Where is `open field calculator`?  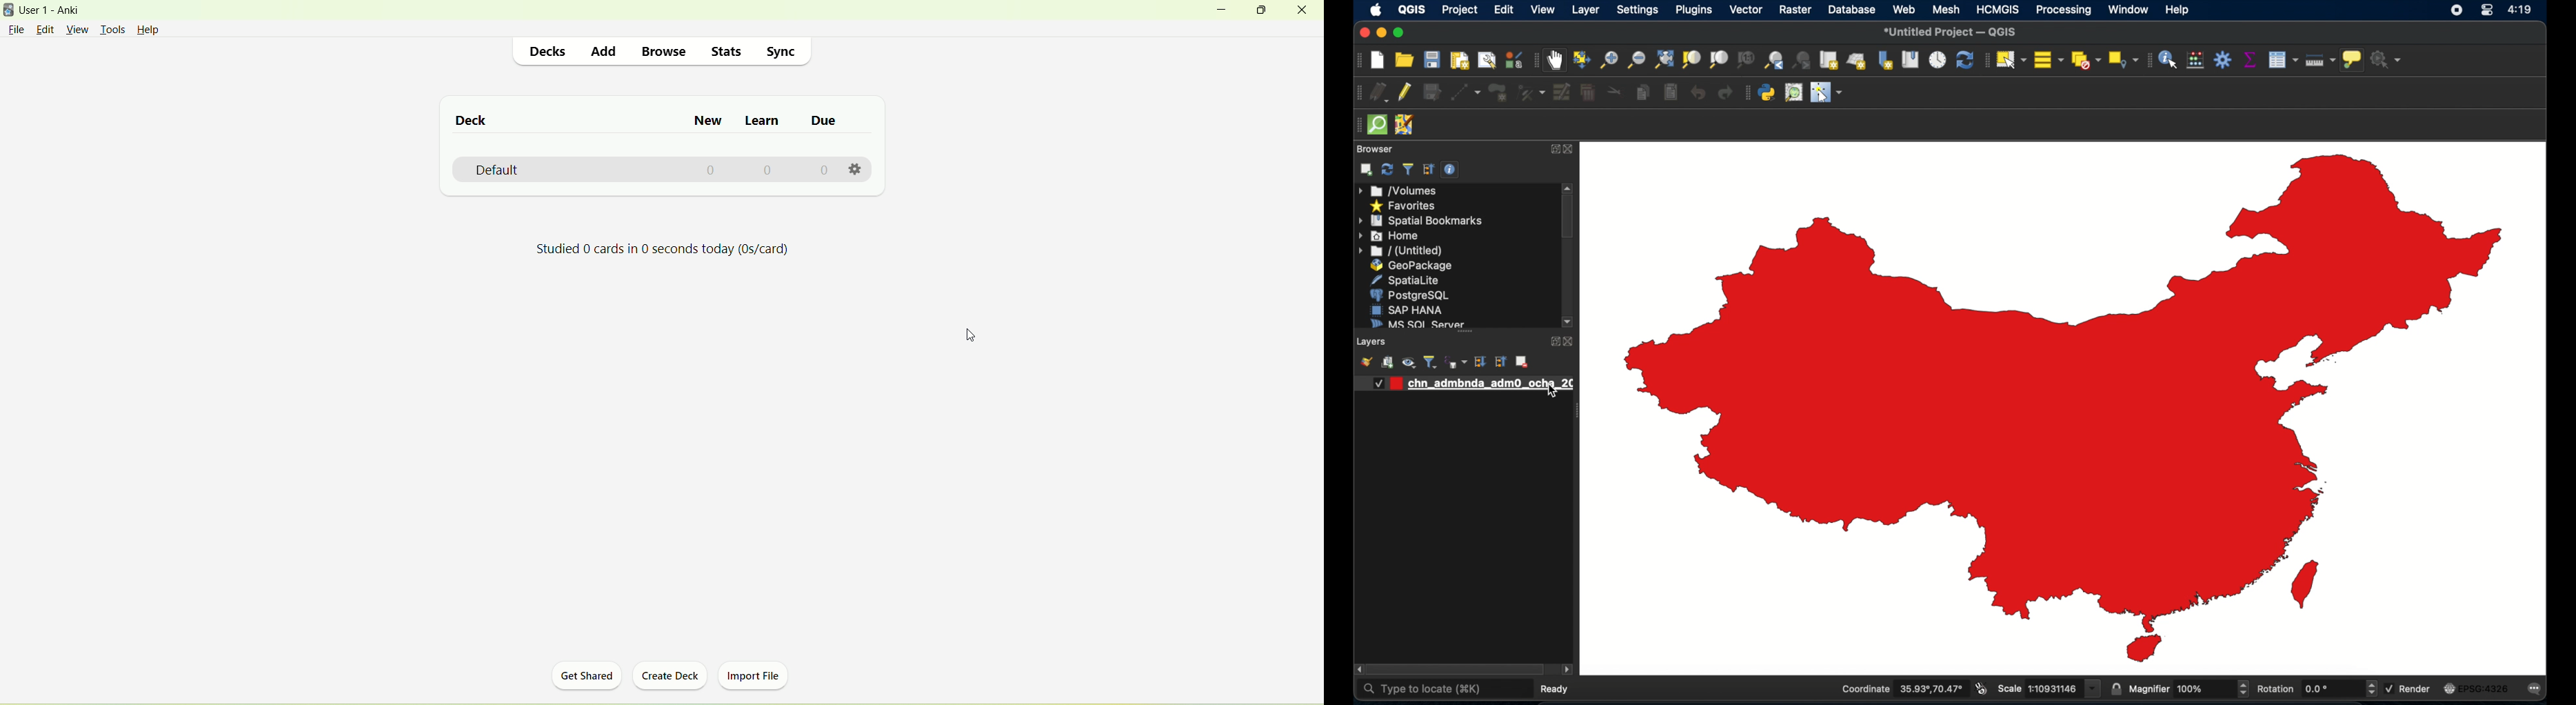 open field calculator is located at coordinates (2194, 60).